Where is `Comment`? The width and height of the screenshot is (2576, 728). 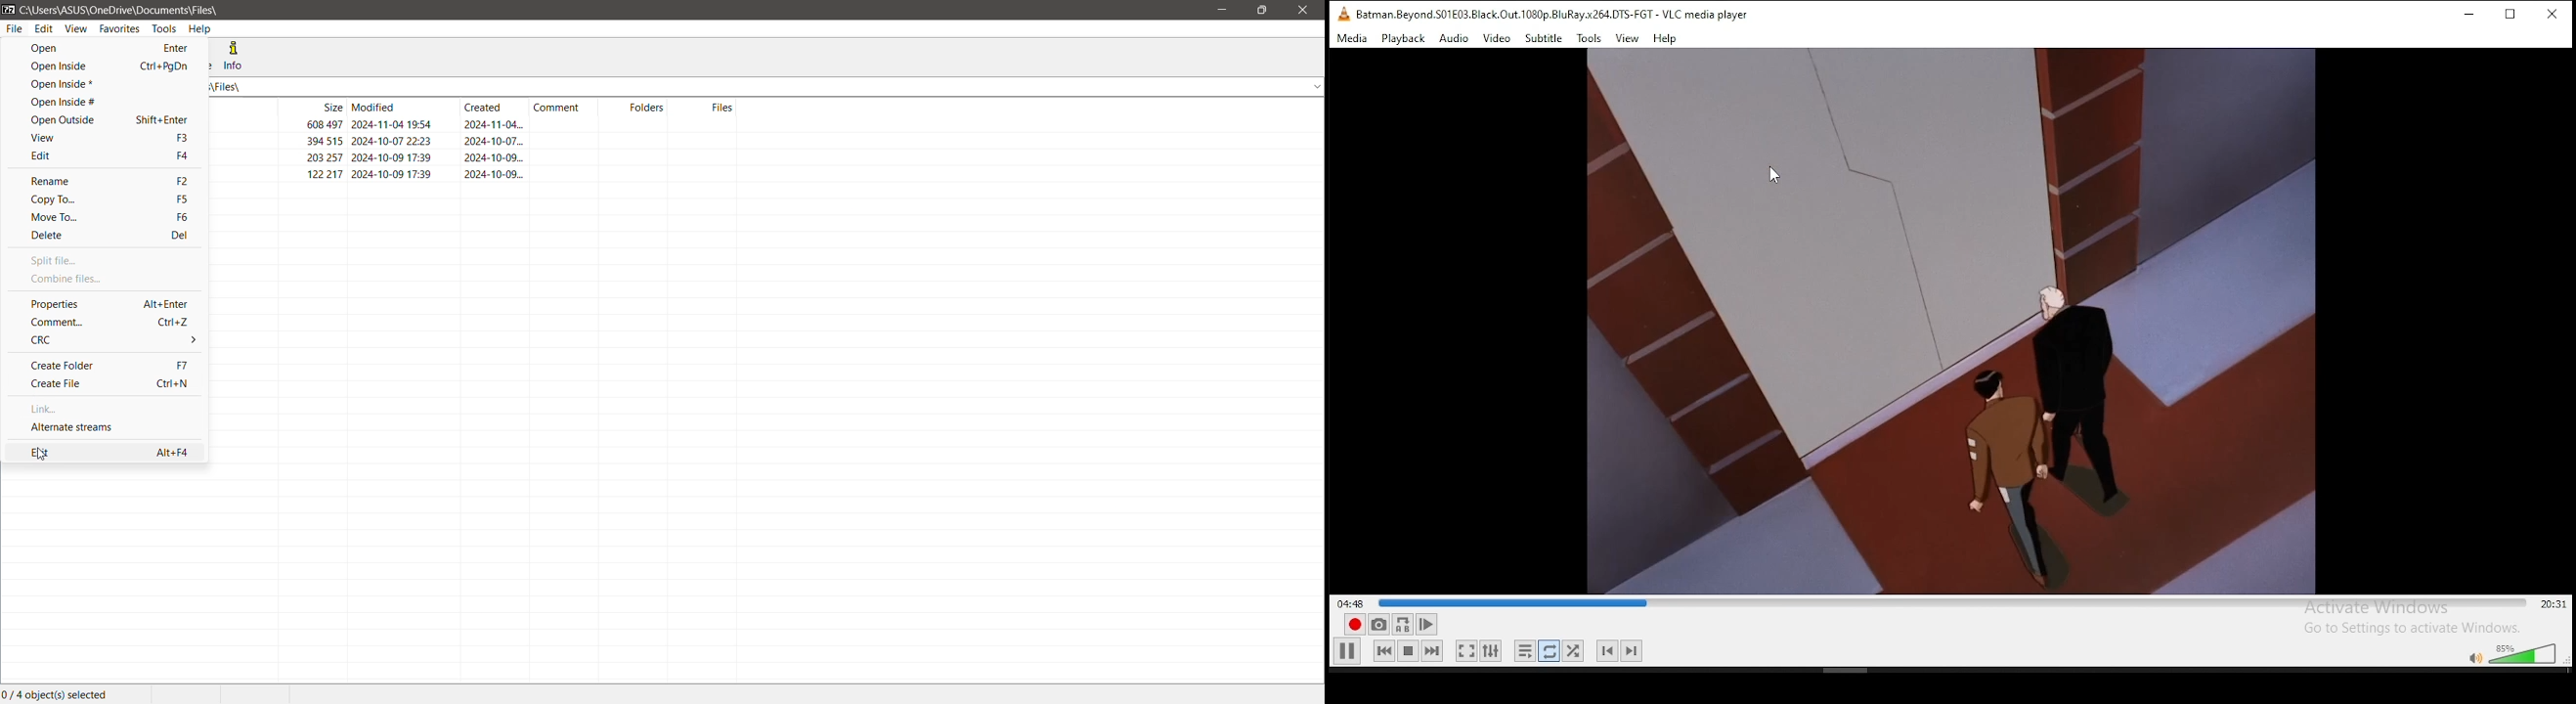 Comment is located at coordinates (112, 322).